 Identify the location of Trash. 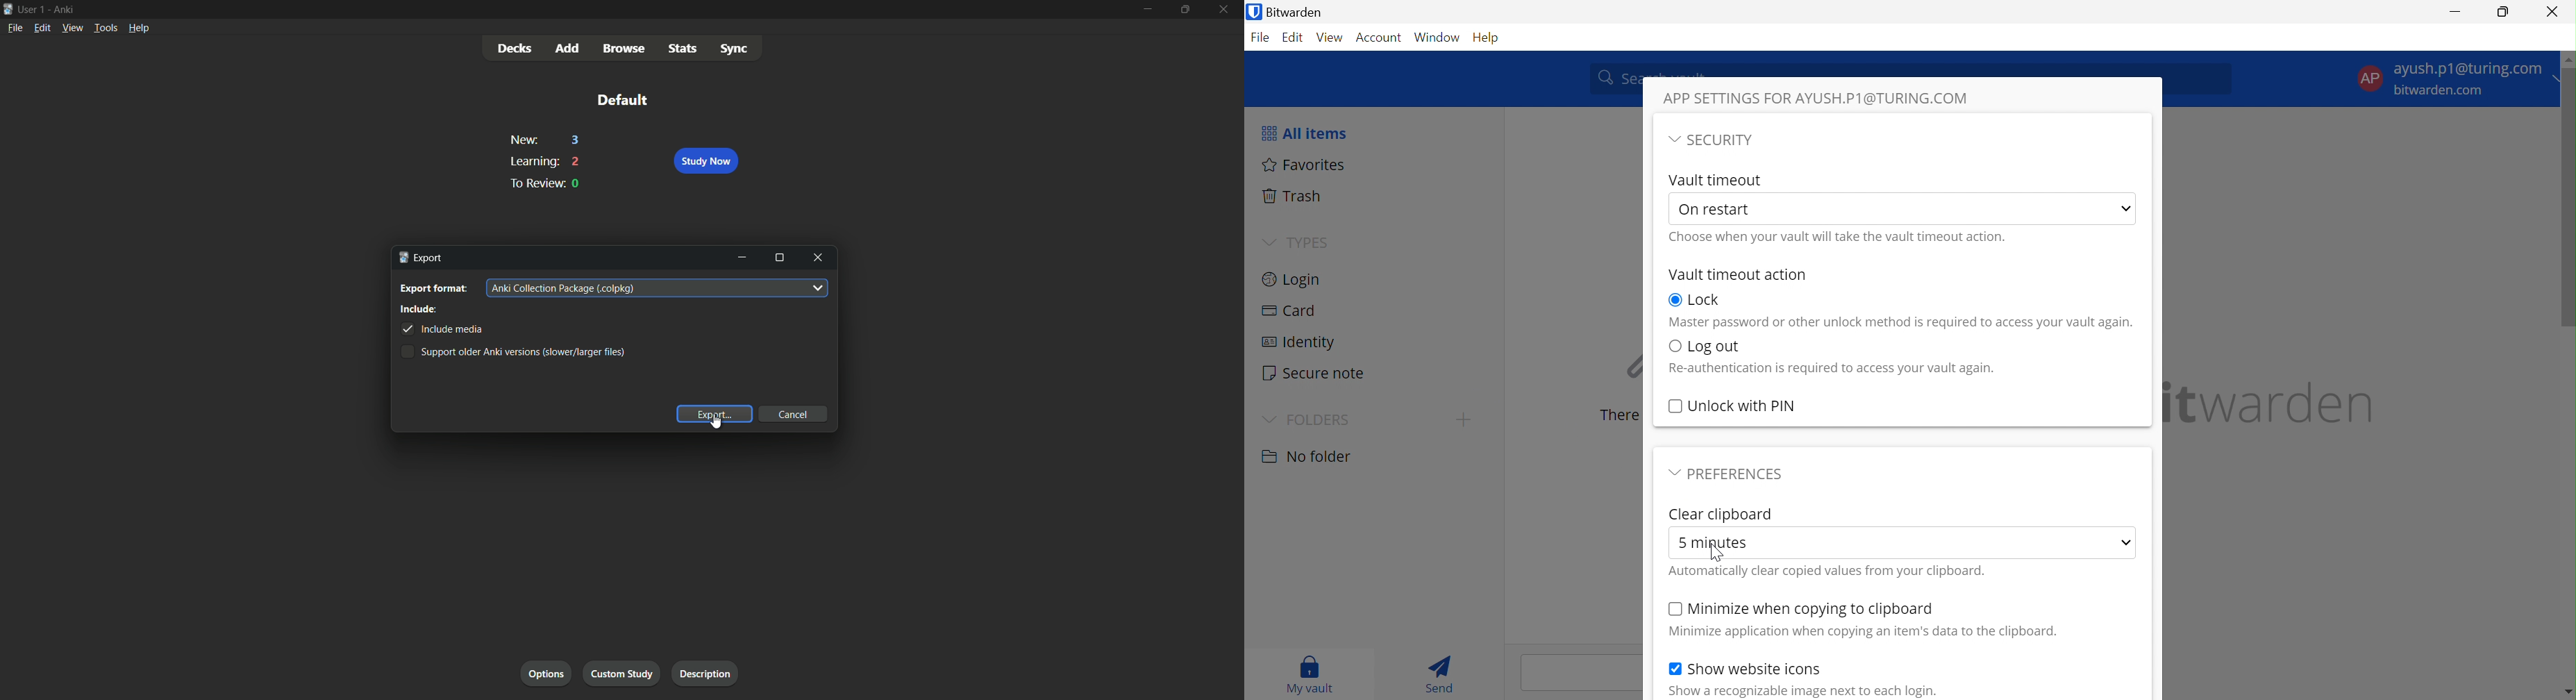
(1296, 195).